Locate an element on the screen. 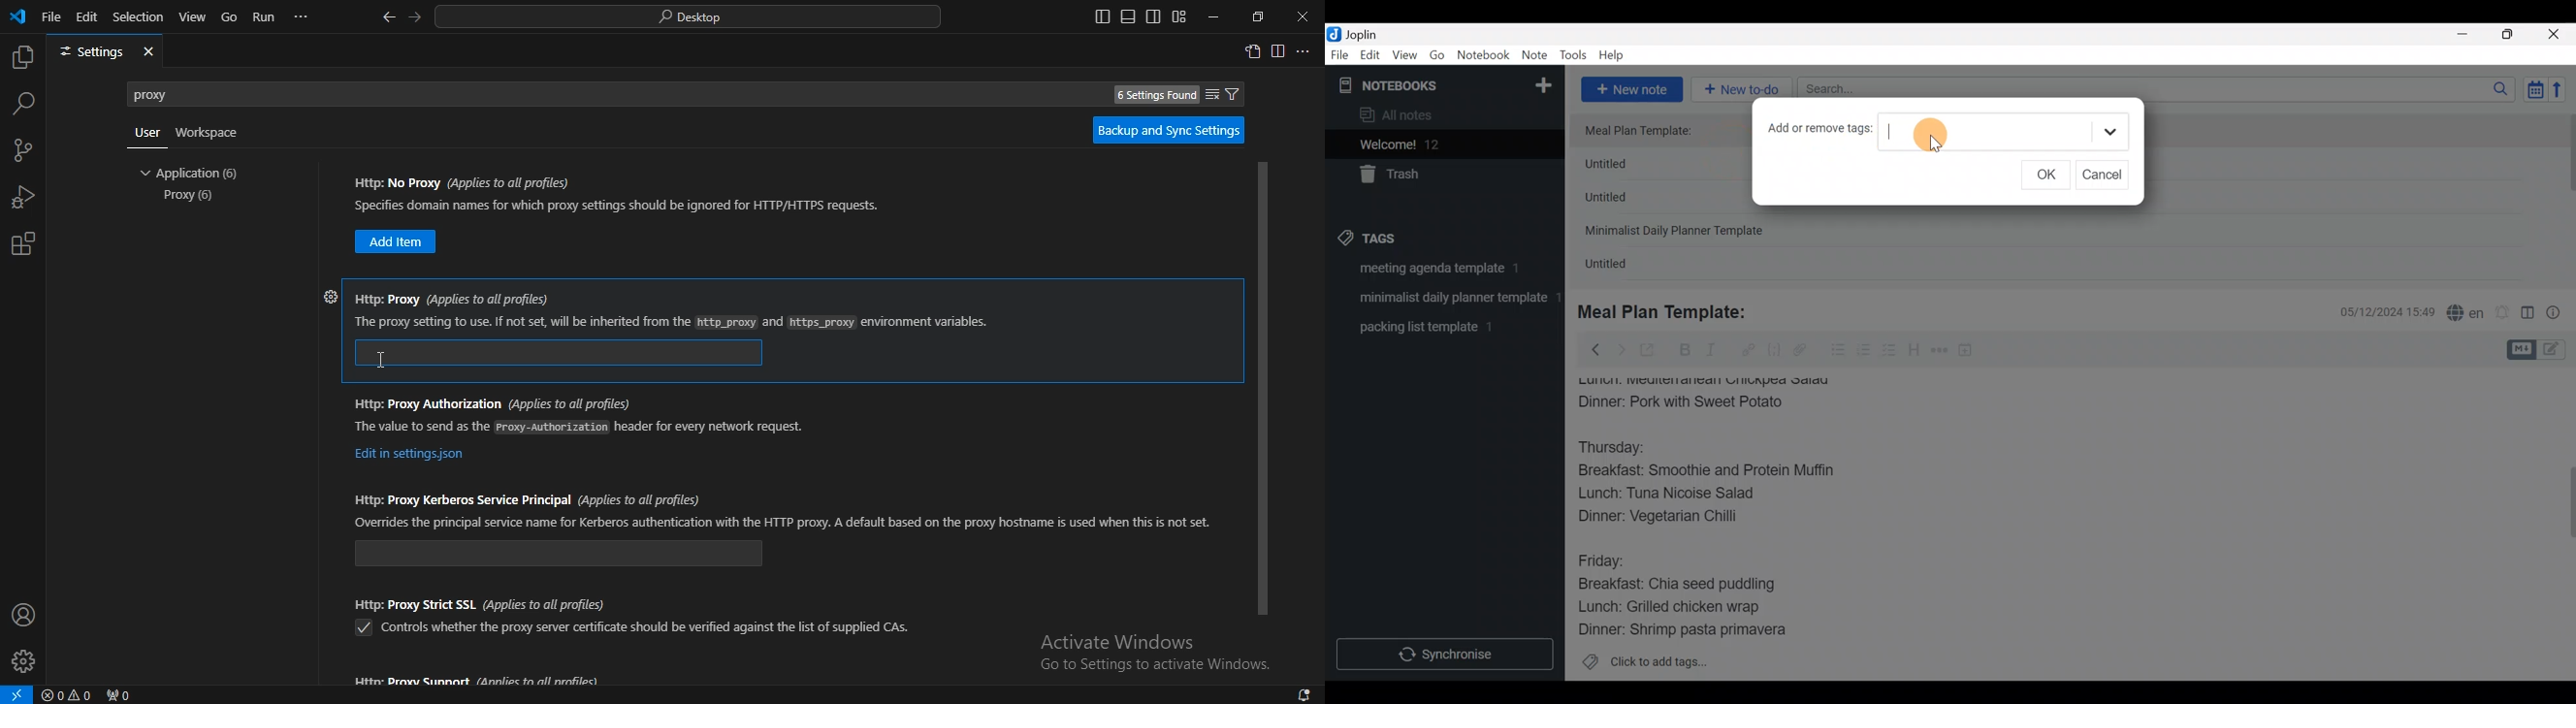 This screenshot has height=728, width=2576. Thursday: is located at coordinates (1621, 448).